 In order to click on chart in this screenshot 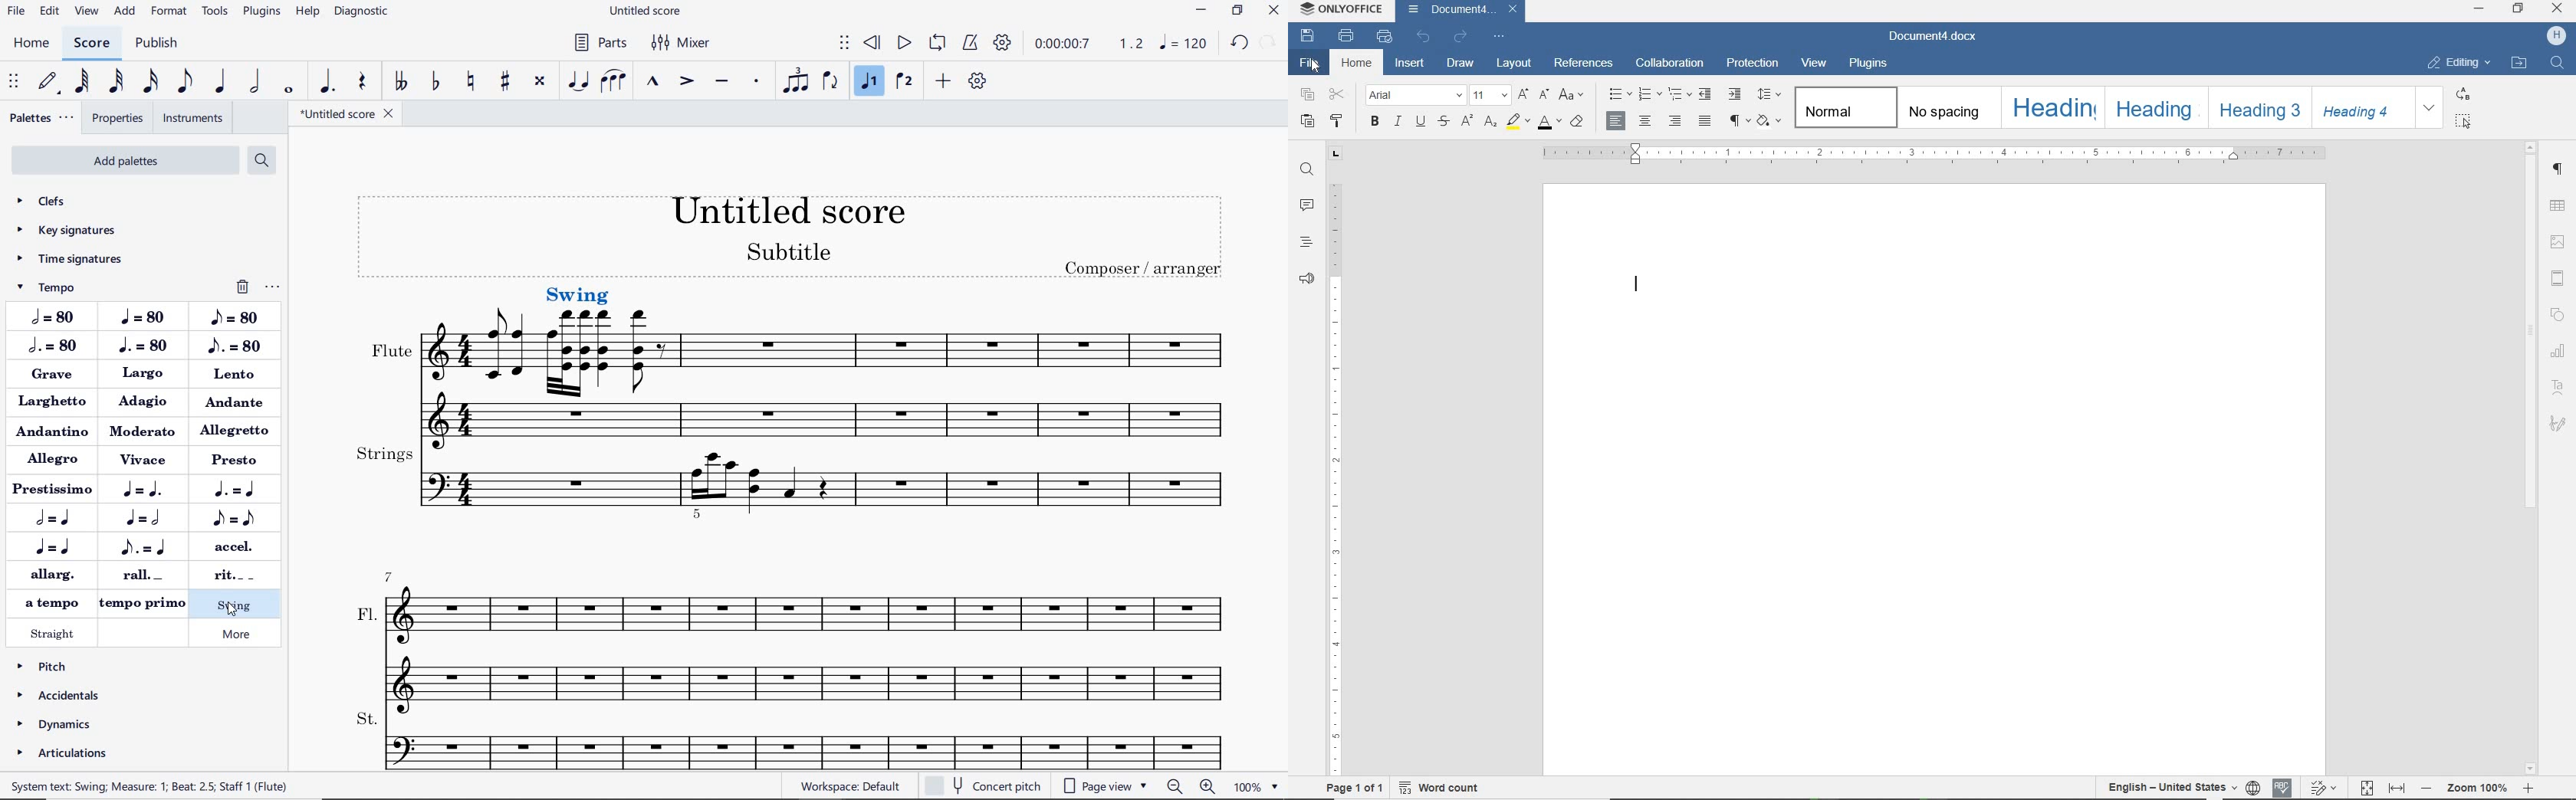, I will do `click(2559, 351)`.